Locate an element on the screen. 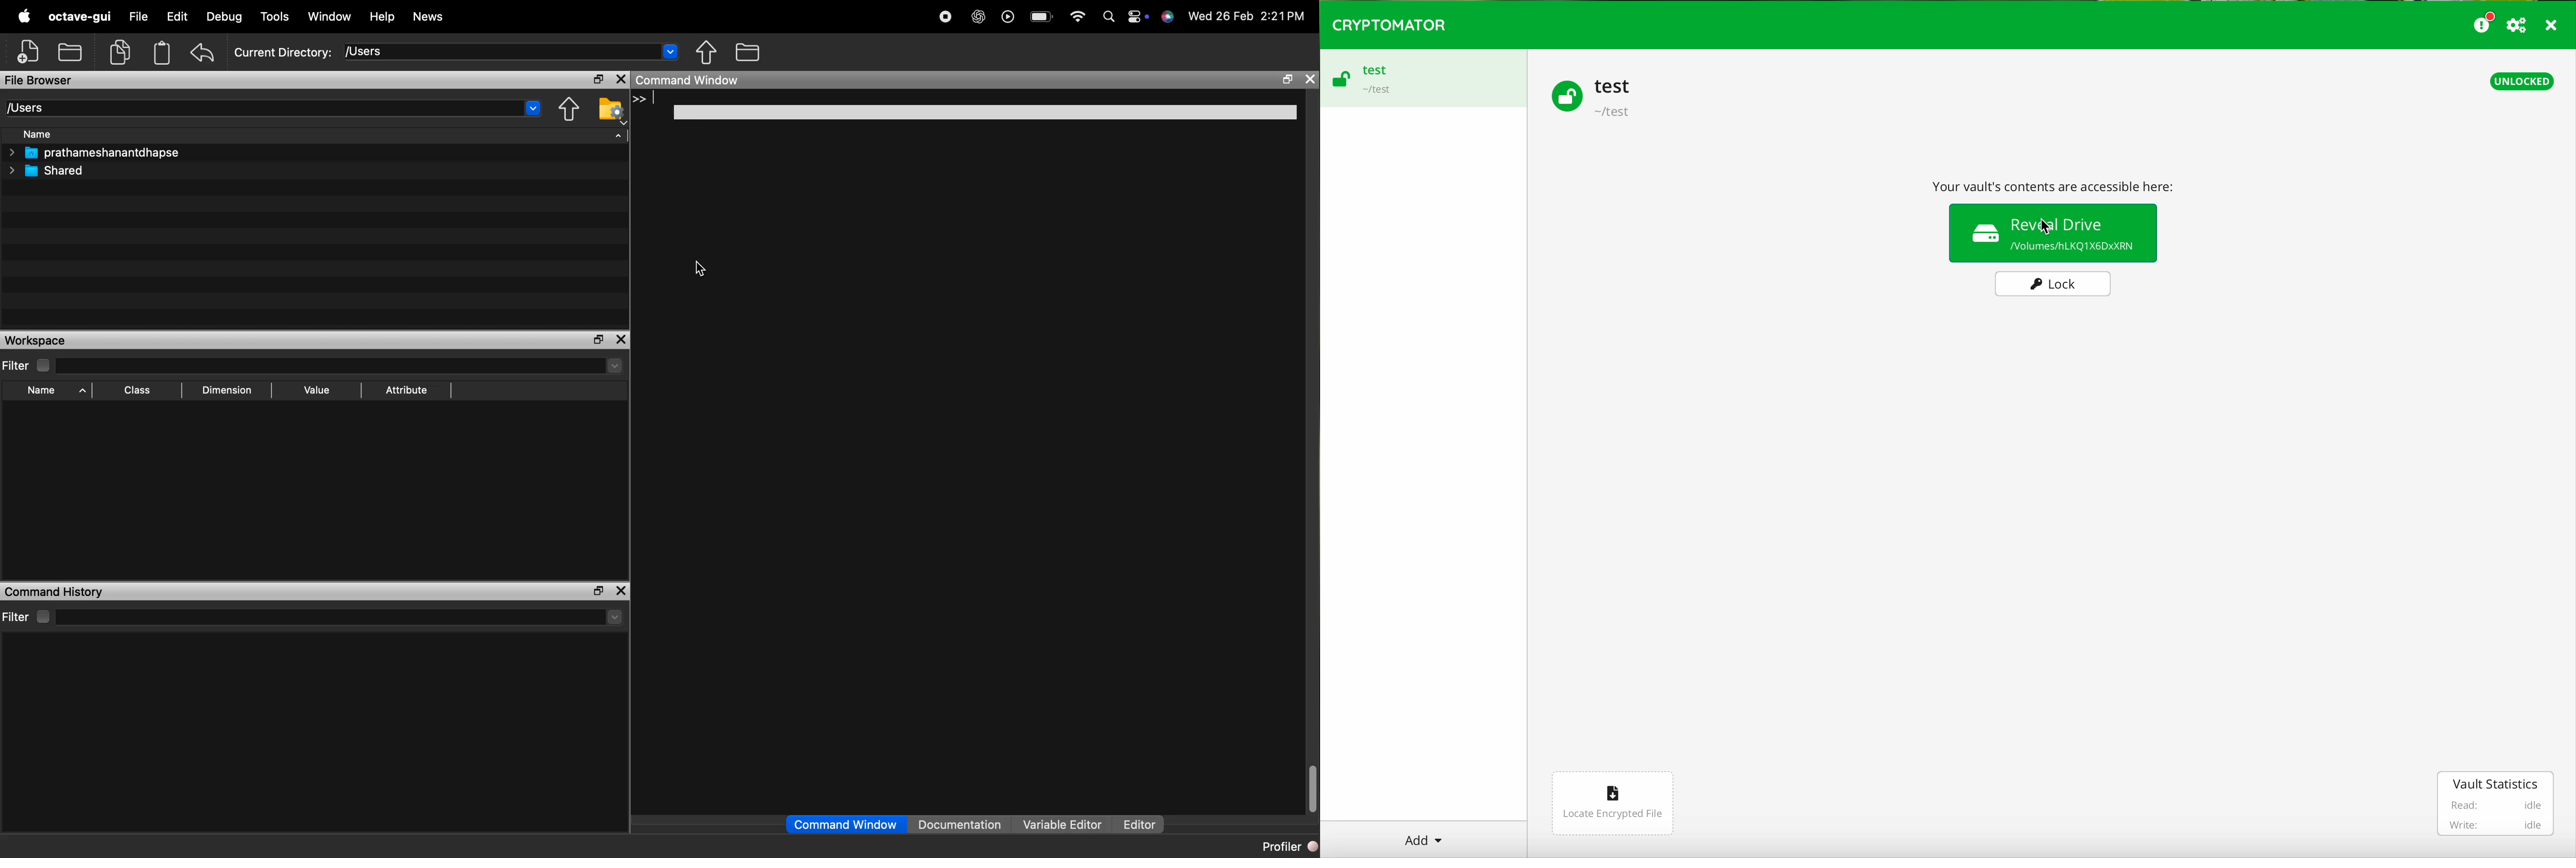  close is located at coordinates (620, 79).